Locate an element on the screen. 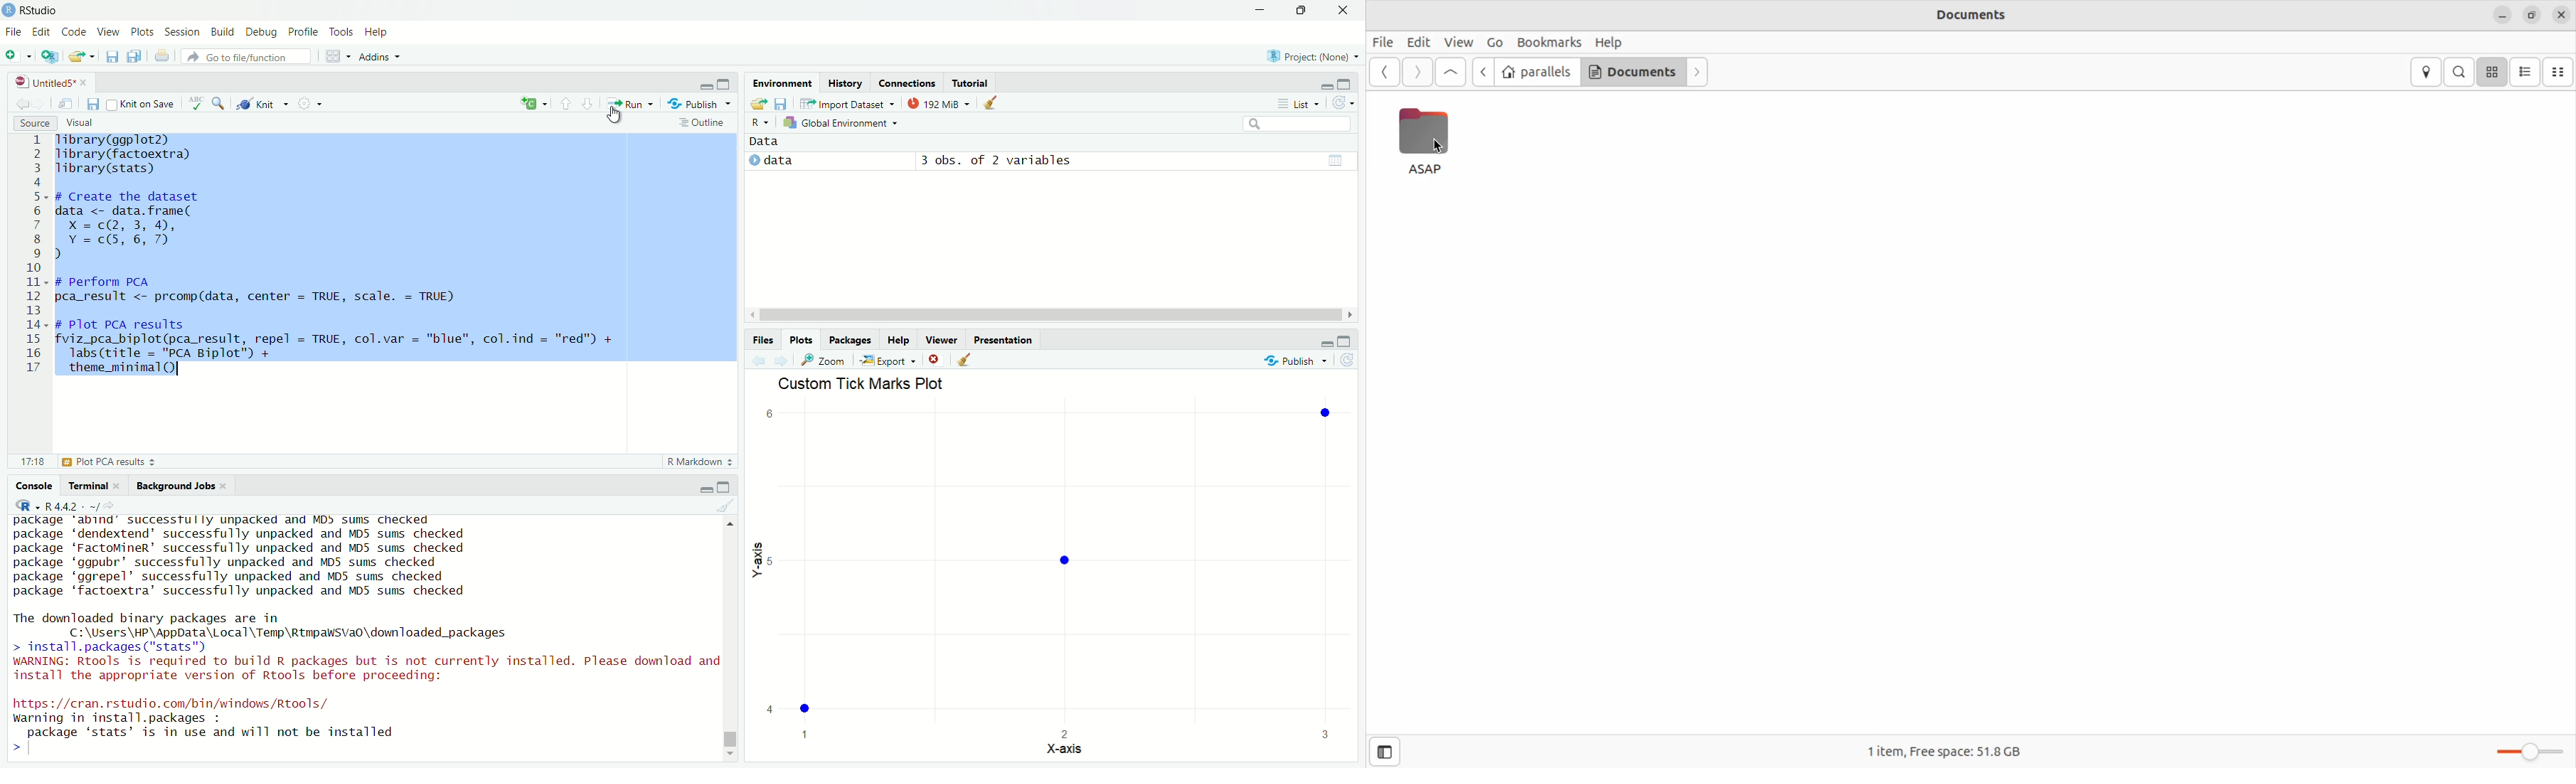 Image resolution: width=2576 pixels, height=784 pixels. minimize is located at coordinates (1260, 10).